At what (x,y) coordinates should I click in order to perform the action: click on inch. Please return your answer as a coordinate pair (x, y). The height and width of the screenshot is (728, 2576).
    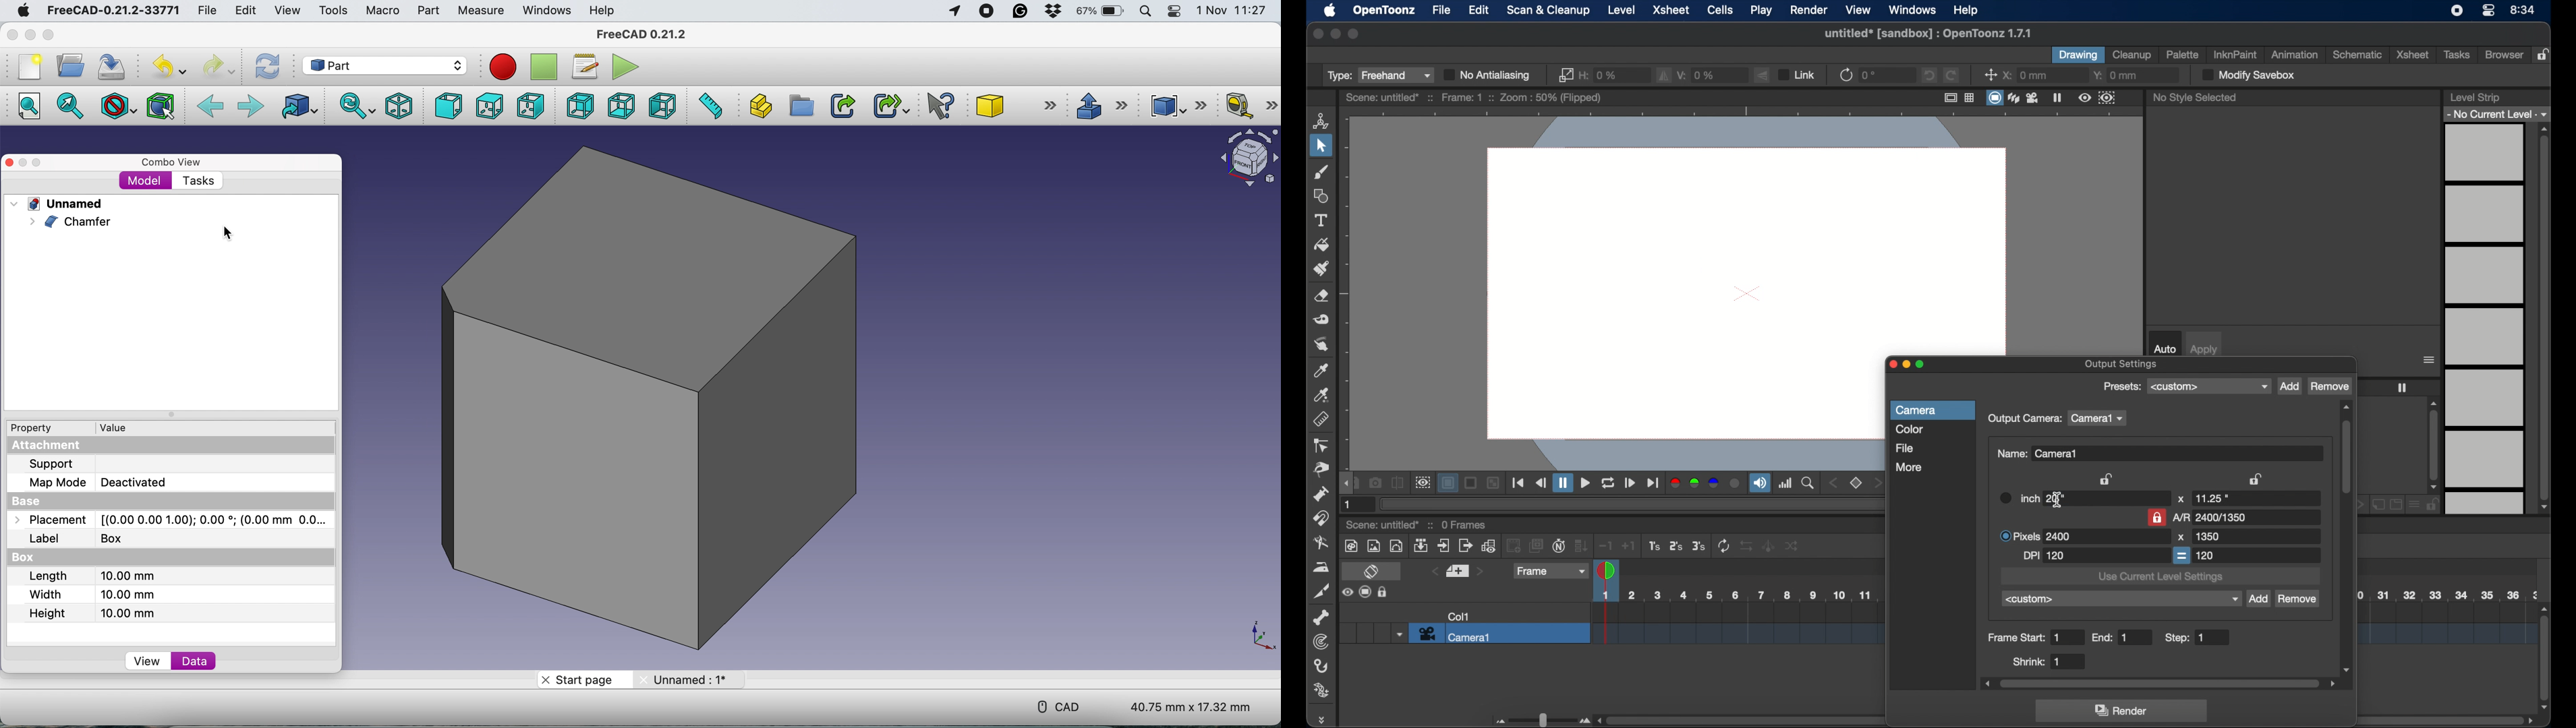
    Looking at the image, I should click on (2018, 497).